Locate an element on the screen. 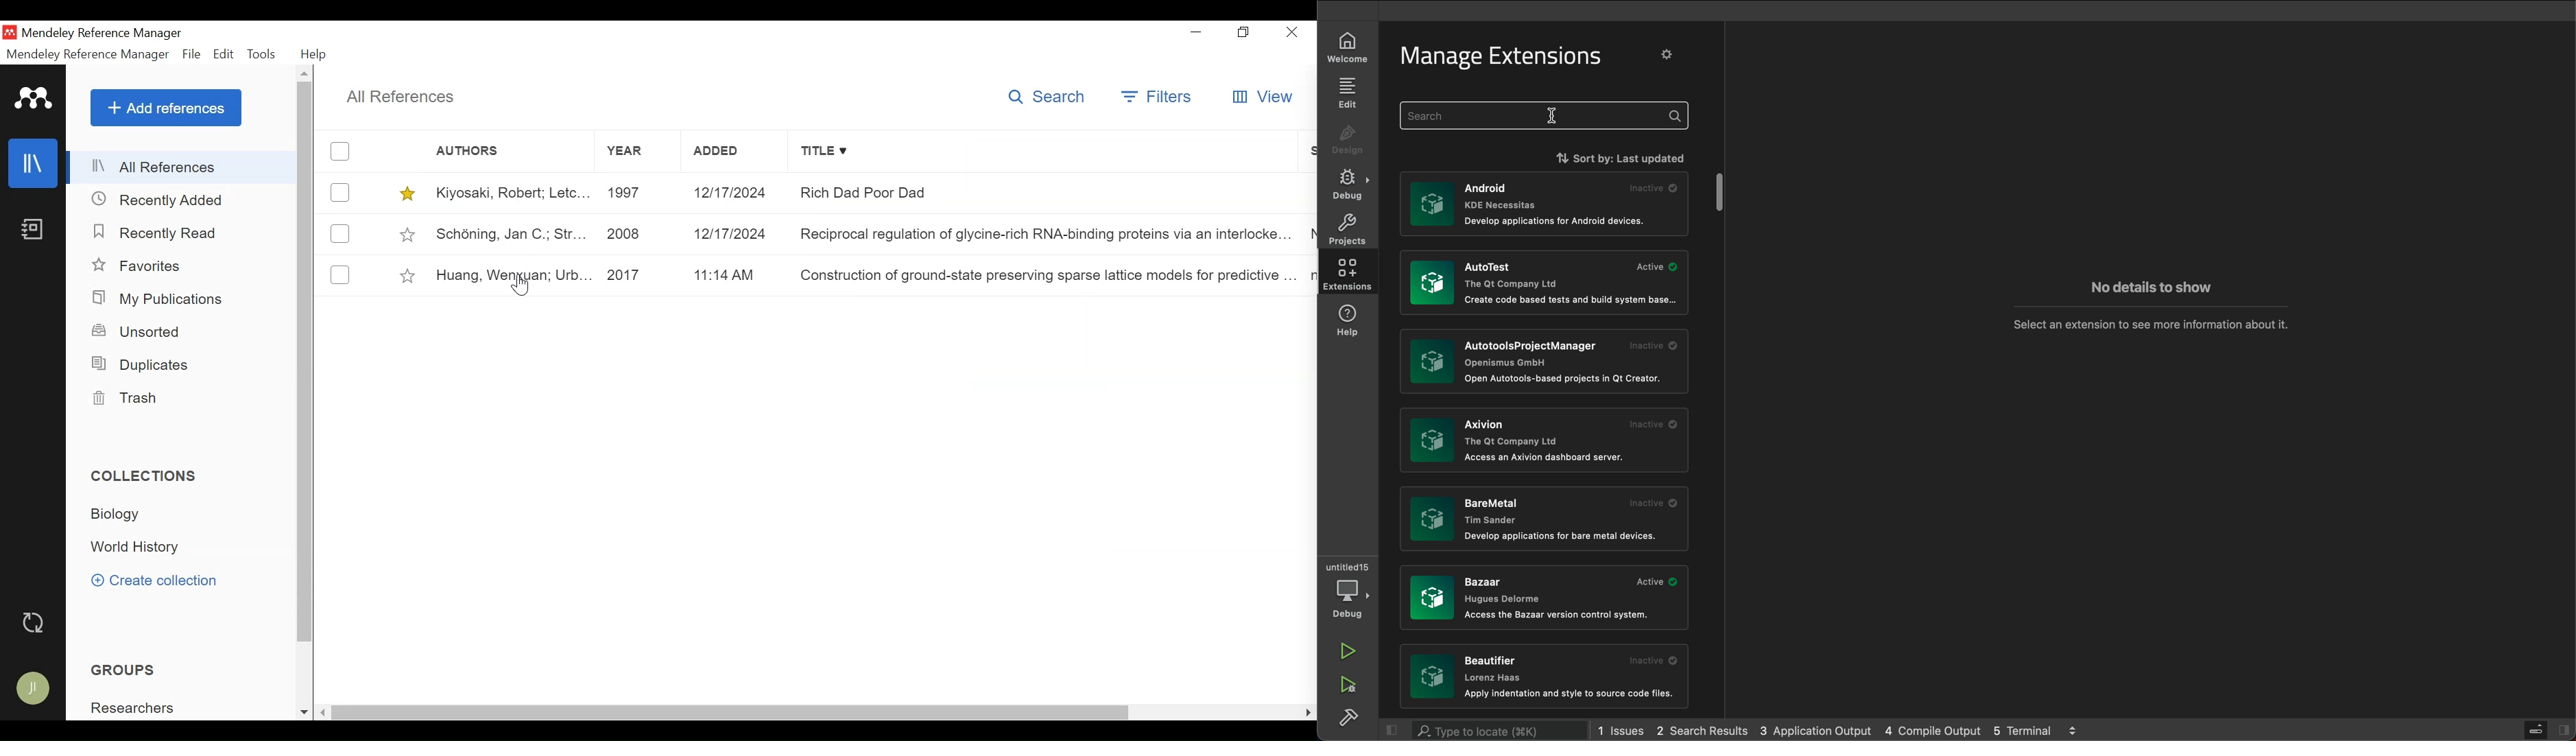  Sync is located at coordinates (35, 624).